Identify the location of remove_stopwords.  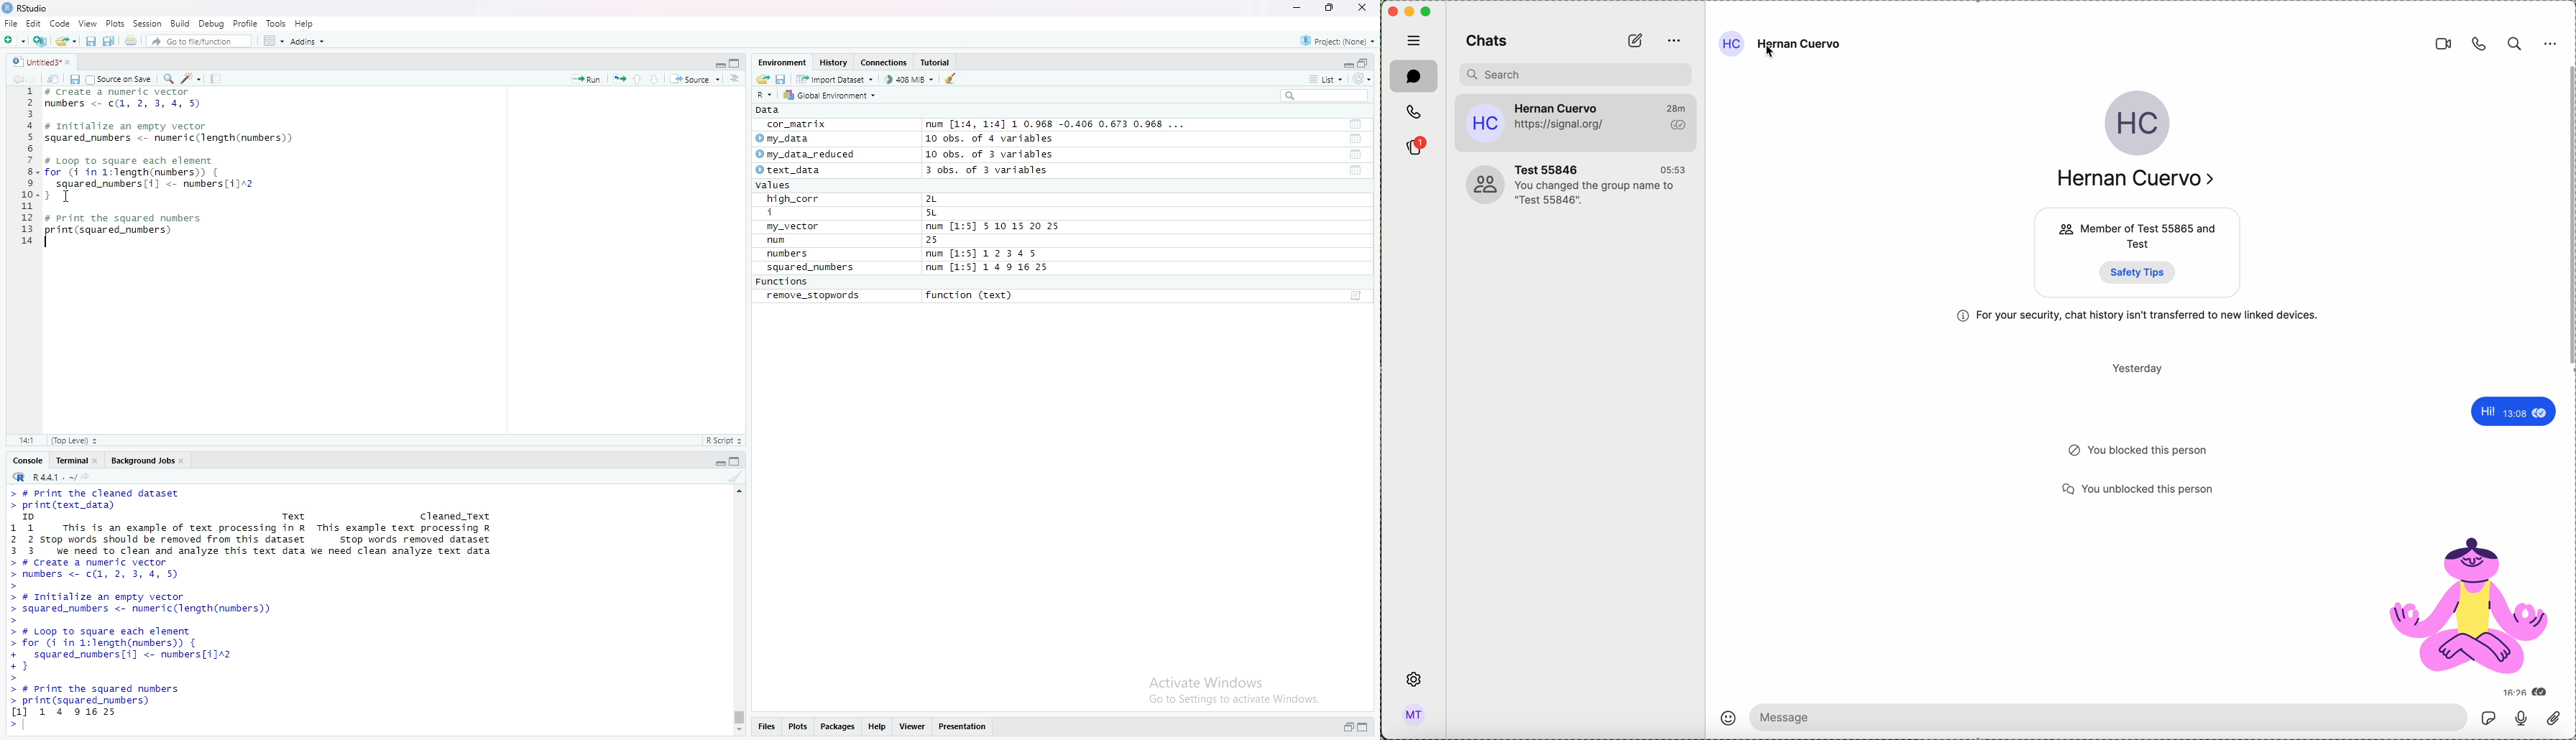
(814, 296).